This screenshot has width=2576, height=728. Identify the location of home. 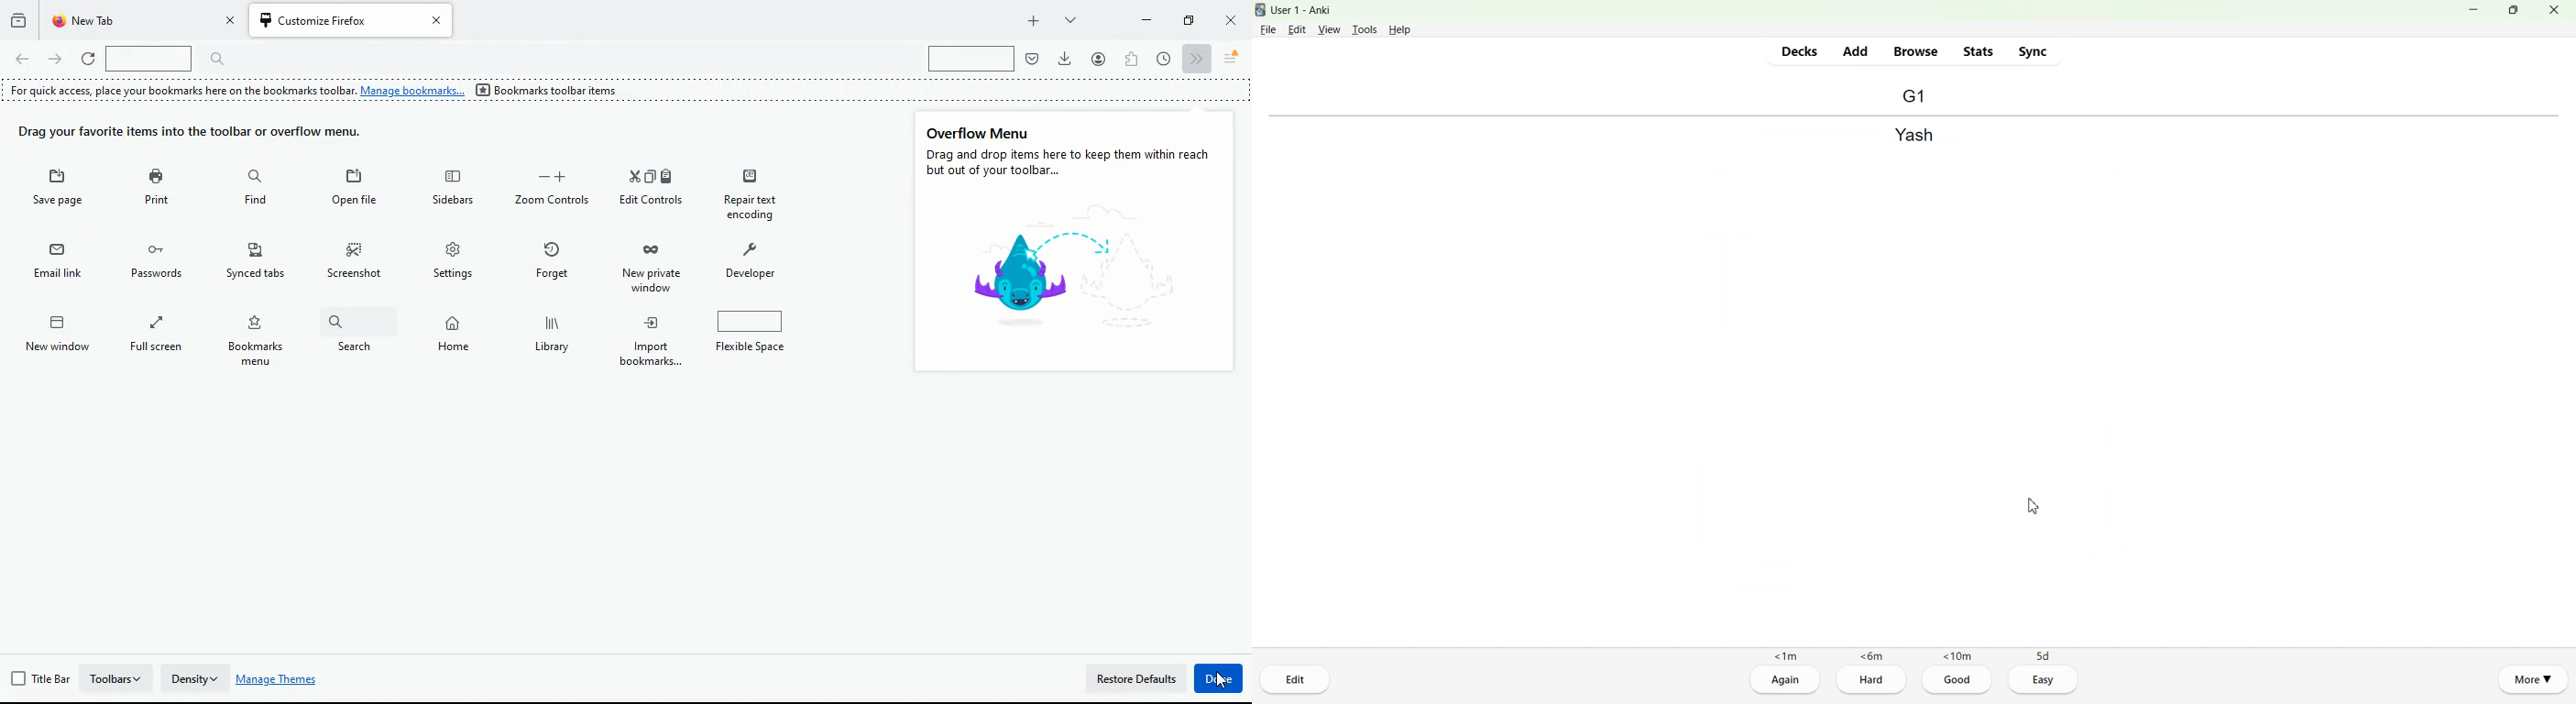
(554, 337).